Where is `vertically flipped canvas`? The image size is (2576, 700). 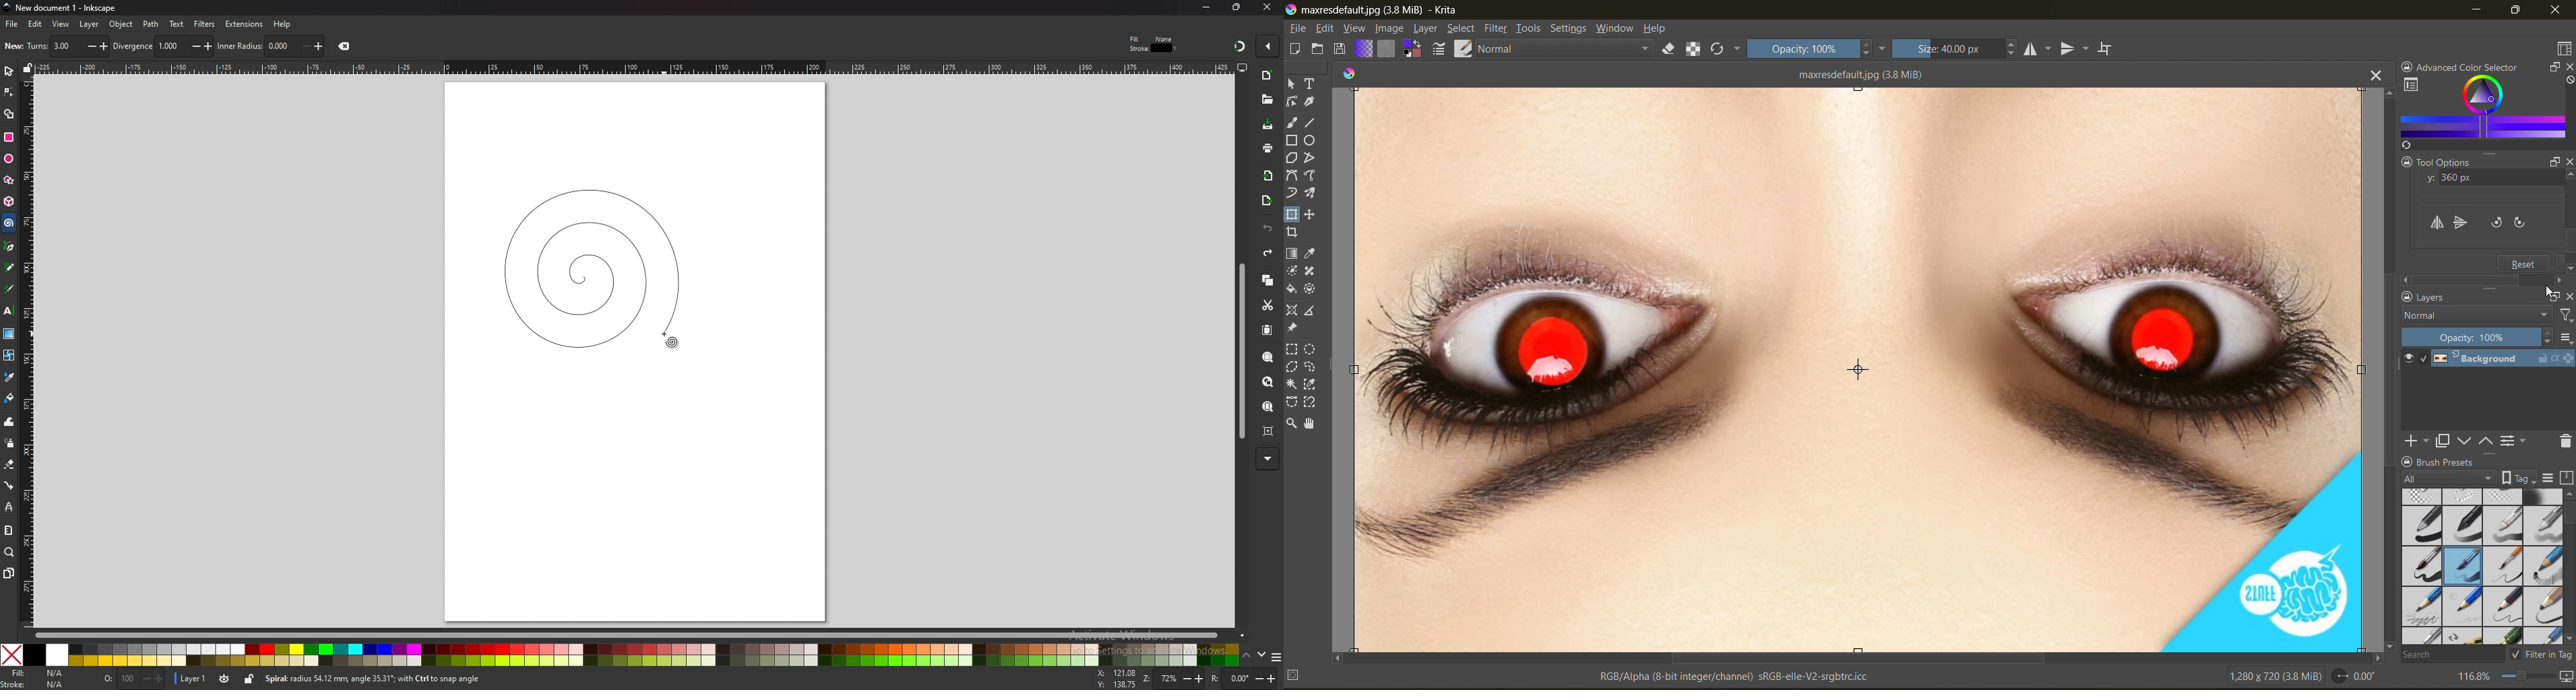 vertically flipped canvas is located at coordinates (1856, 369).